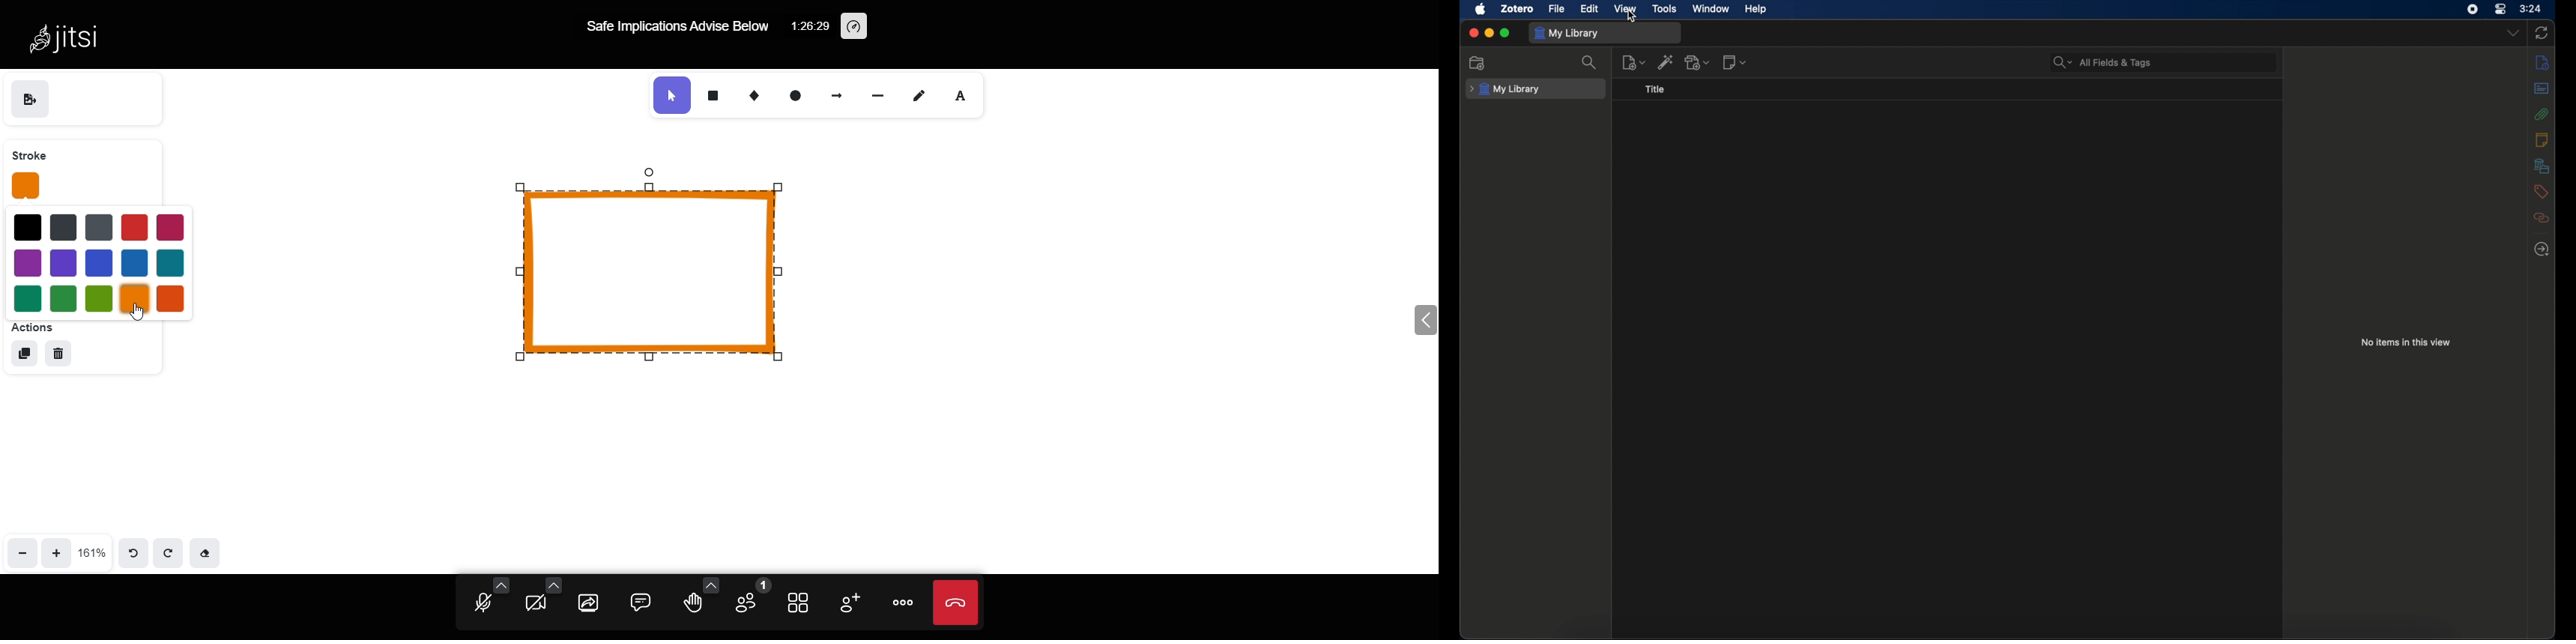 This screenshot has height=644, width=2576. I want to click on tools, so click(1665, 9).